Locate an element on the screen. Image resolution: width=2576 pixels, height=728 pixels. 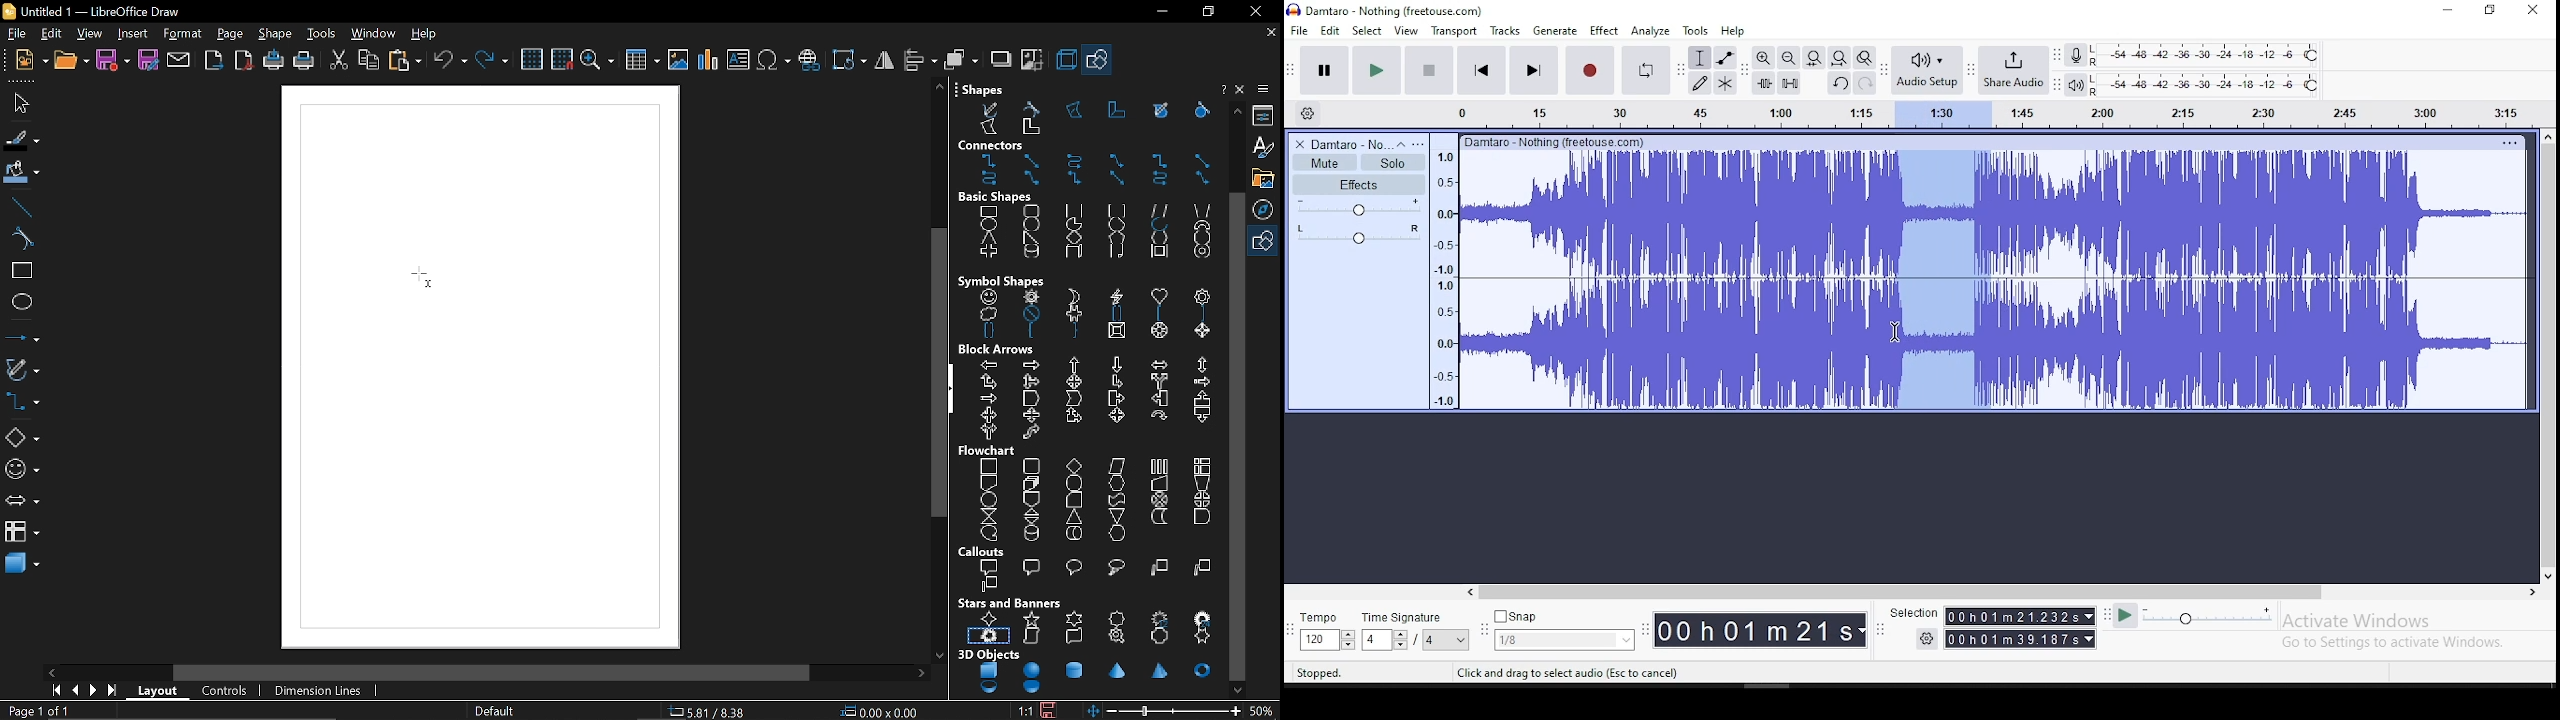
export is located at coordinates (215, 60).